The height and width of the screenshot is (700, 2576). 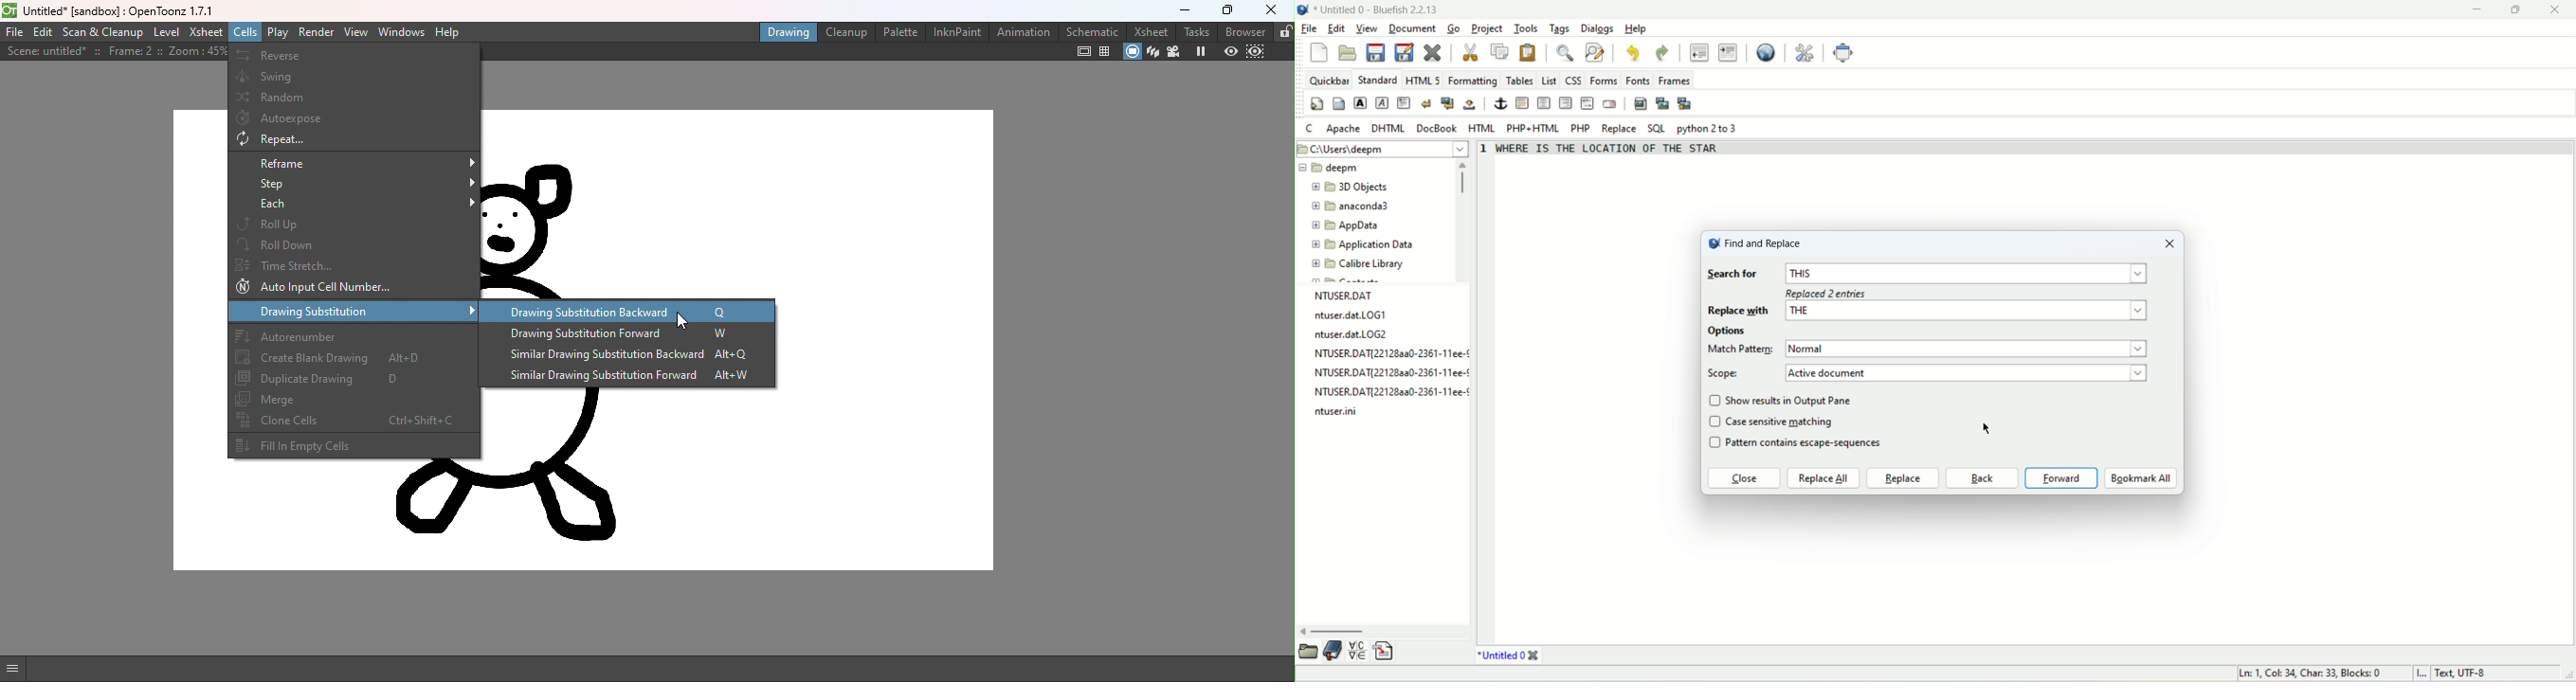 What do you see at coordinates (1726, 374) in the screenshot?
I see `scope` at bounding box center [1726, 374].